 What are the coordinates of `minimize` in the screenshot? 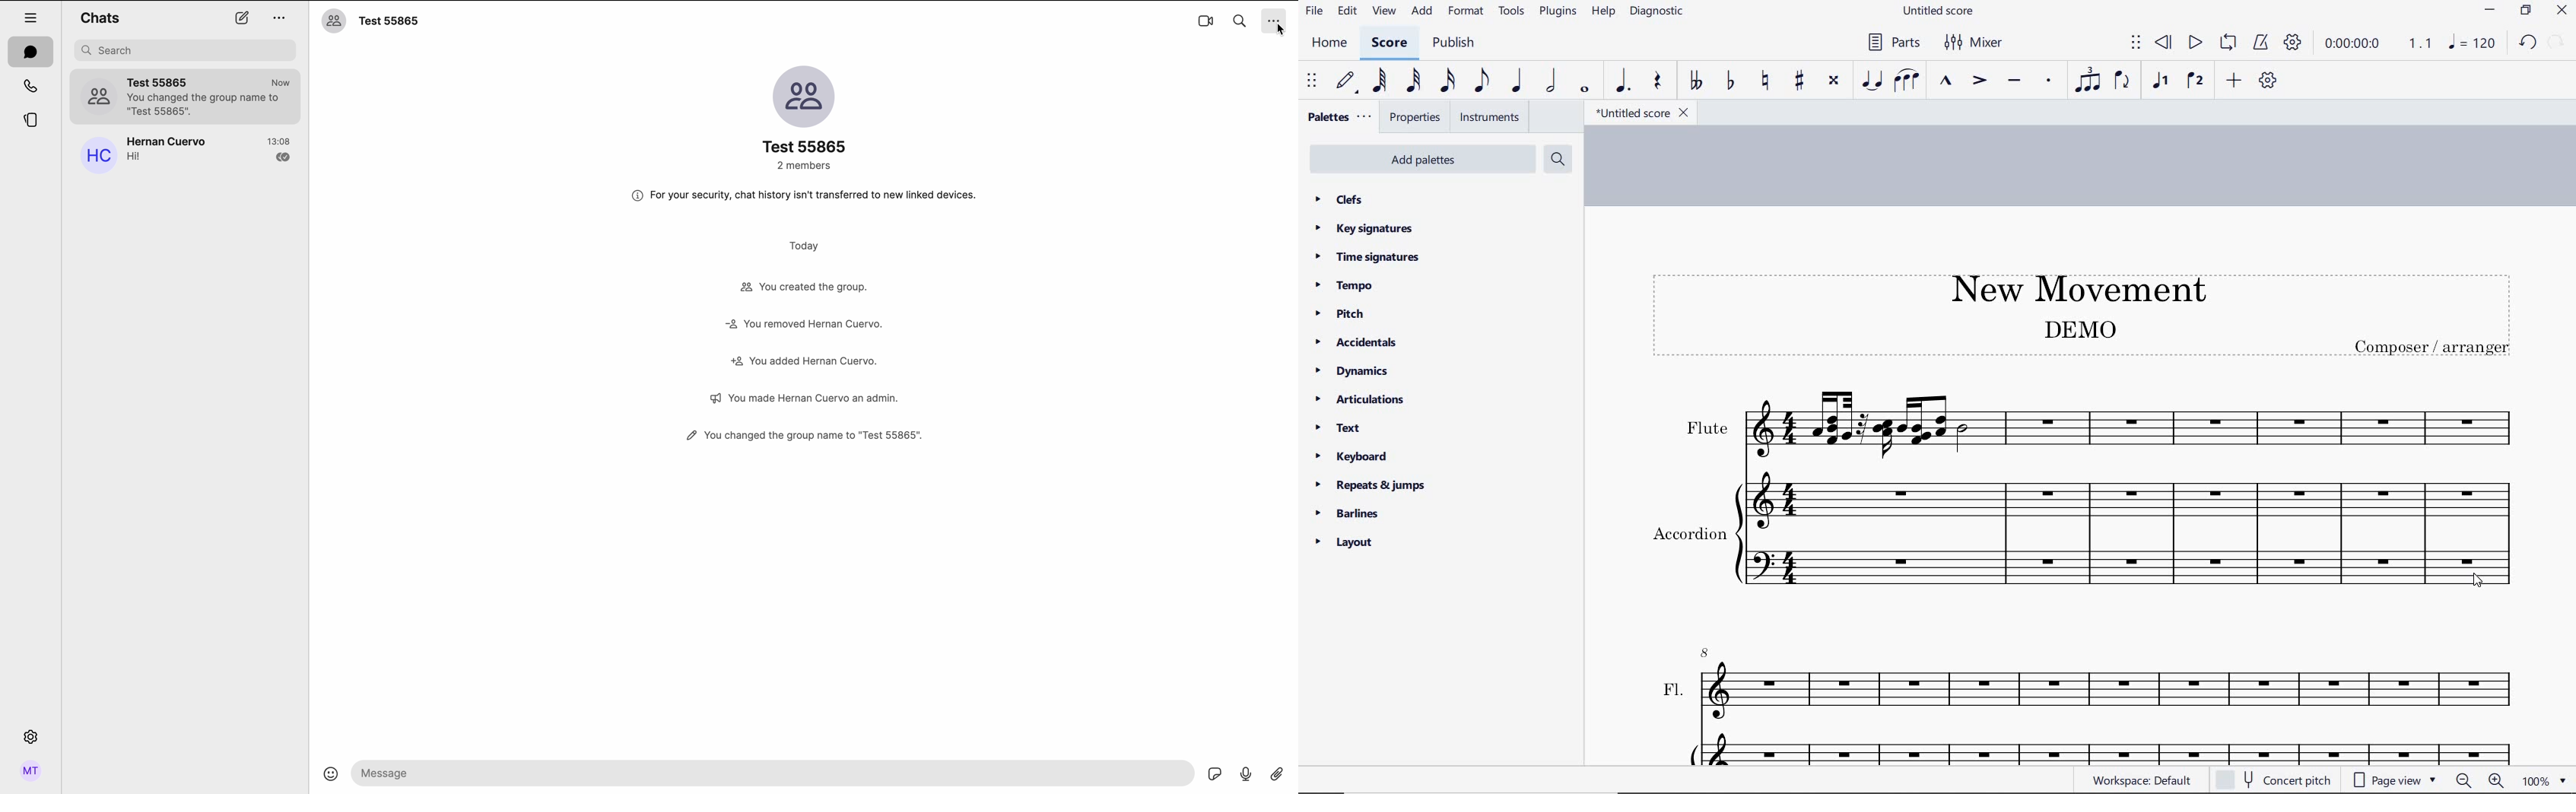 It's located at (2490, 11).